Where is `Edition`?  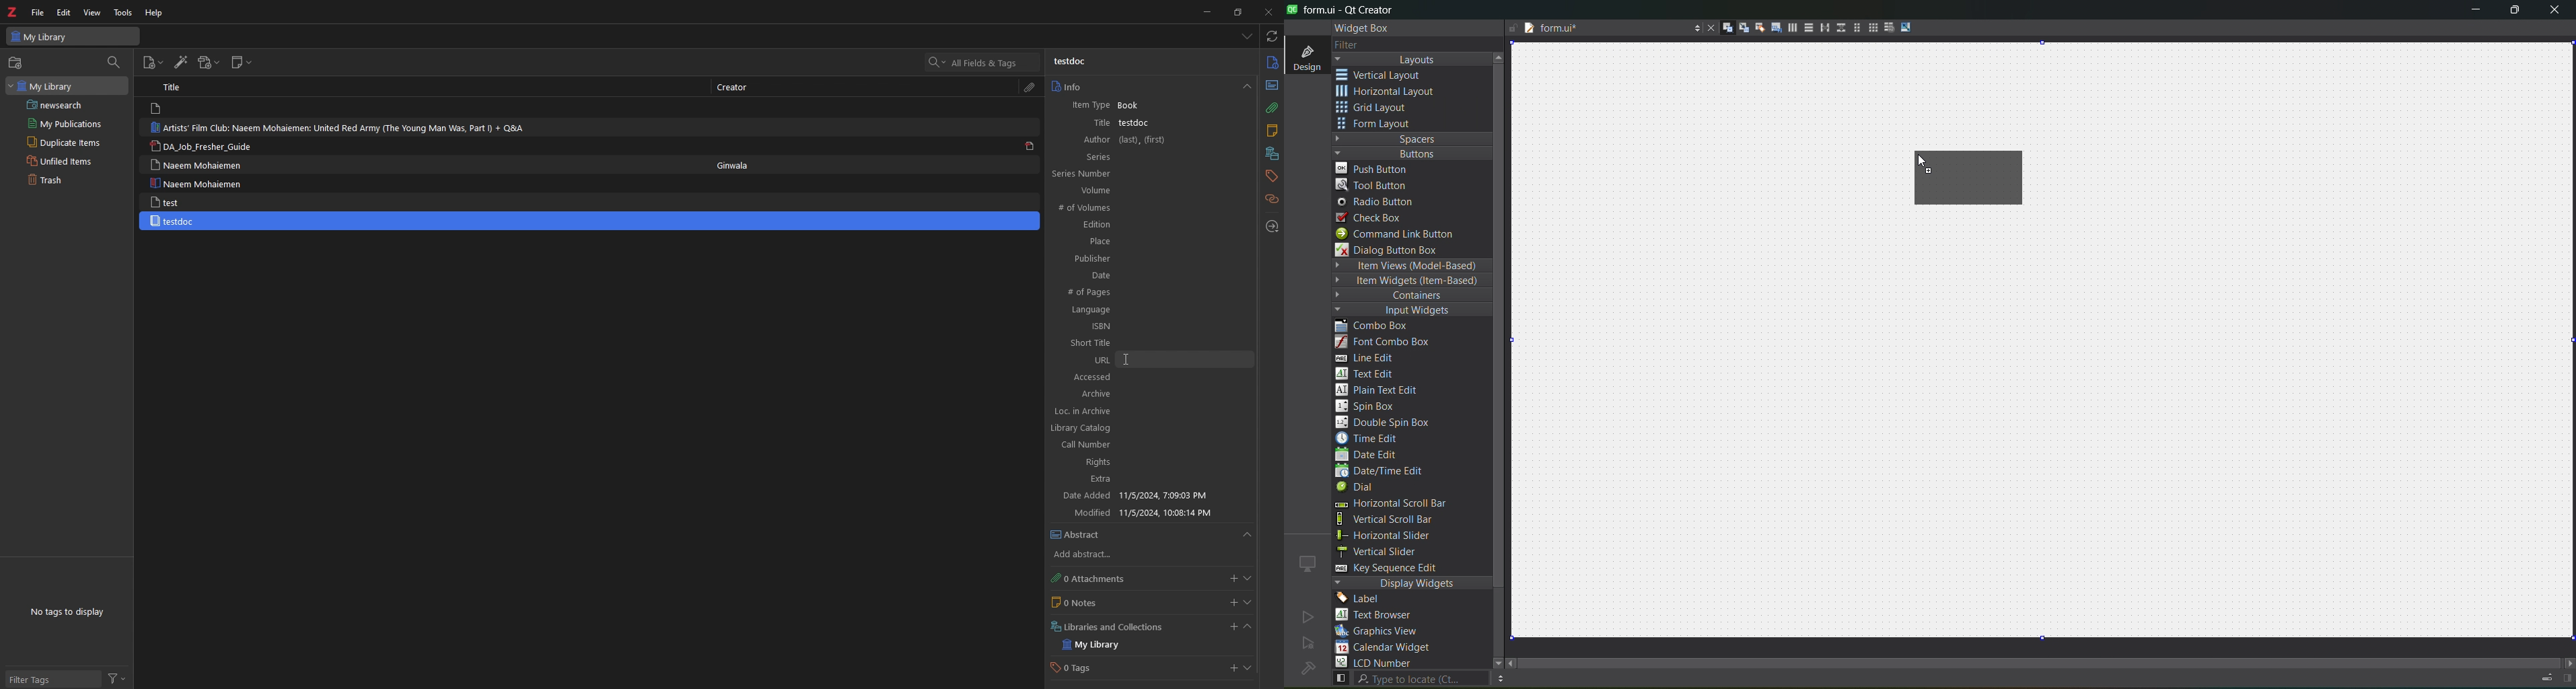 Edition is located at coordinates (1127, 225).